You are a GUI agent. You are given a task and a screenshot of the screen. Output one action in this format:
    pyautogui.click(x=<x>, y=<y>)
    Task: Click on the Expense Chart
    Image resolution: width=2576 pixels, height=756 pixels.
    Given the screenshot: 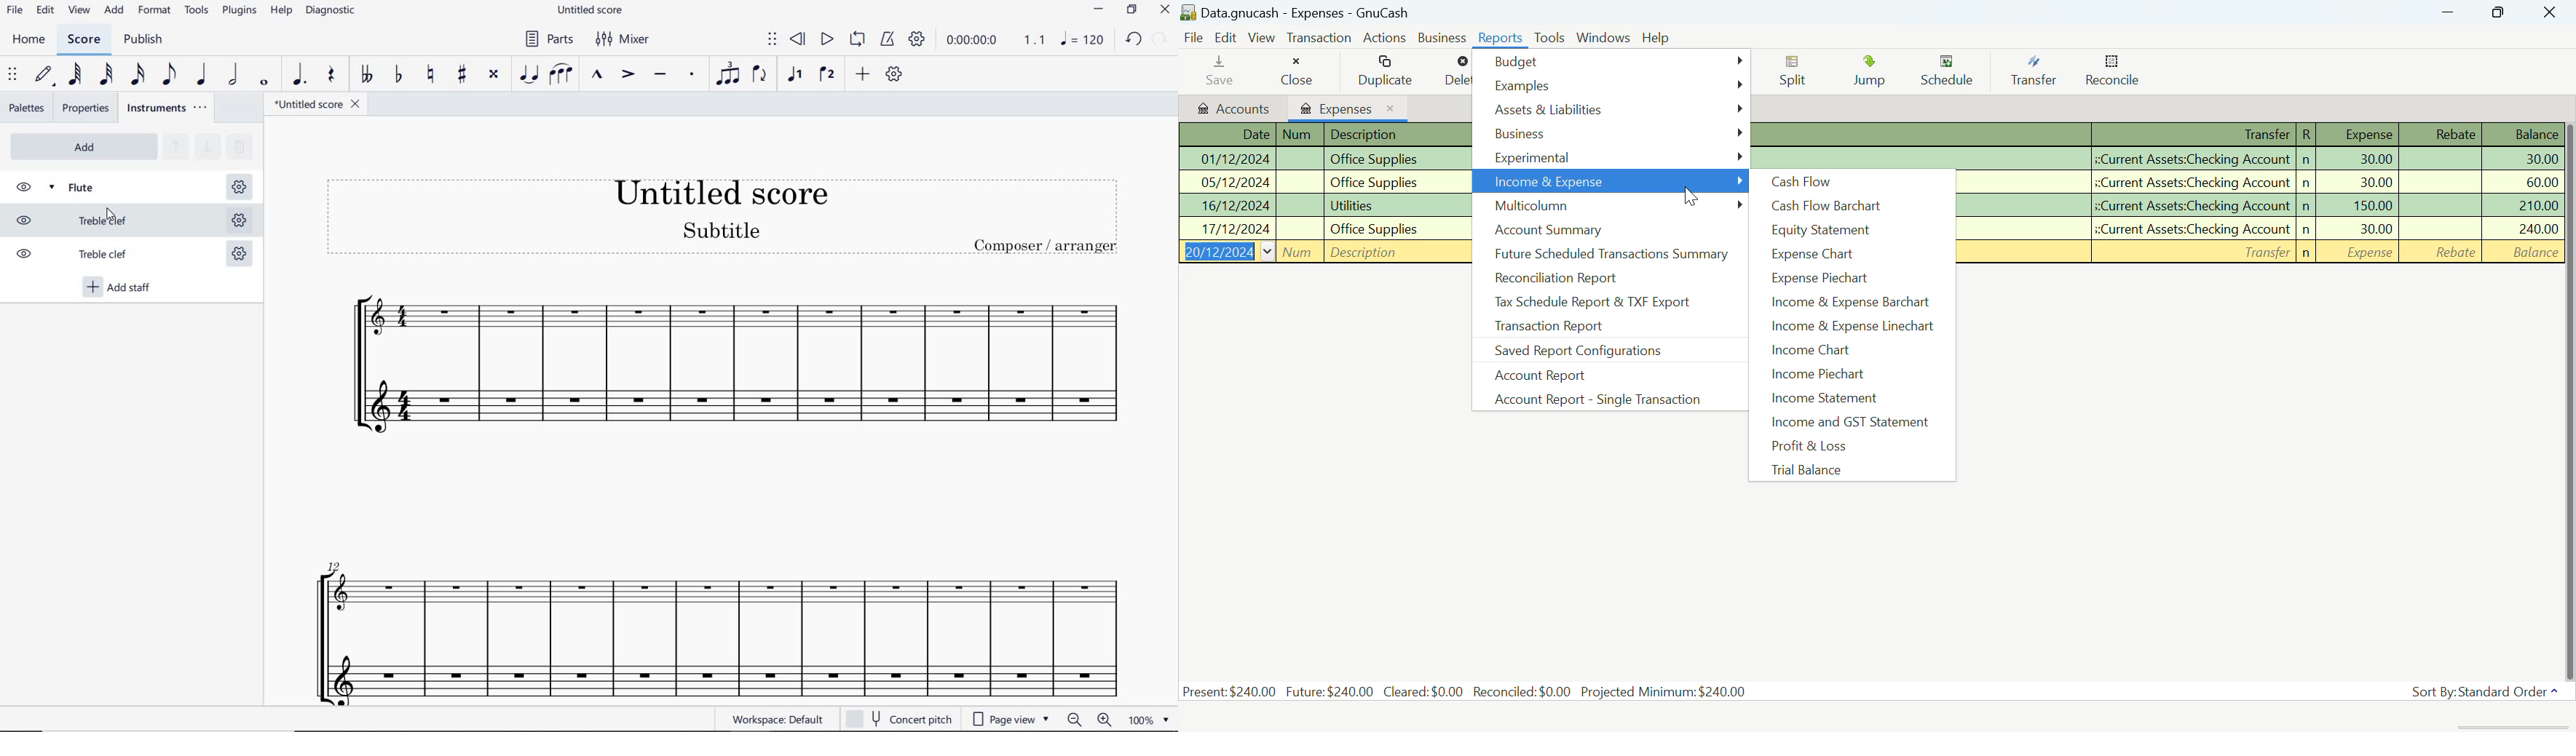 What is the action you would take?
    pyautogui.click(x=1852, y=258)
    